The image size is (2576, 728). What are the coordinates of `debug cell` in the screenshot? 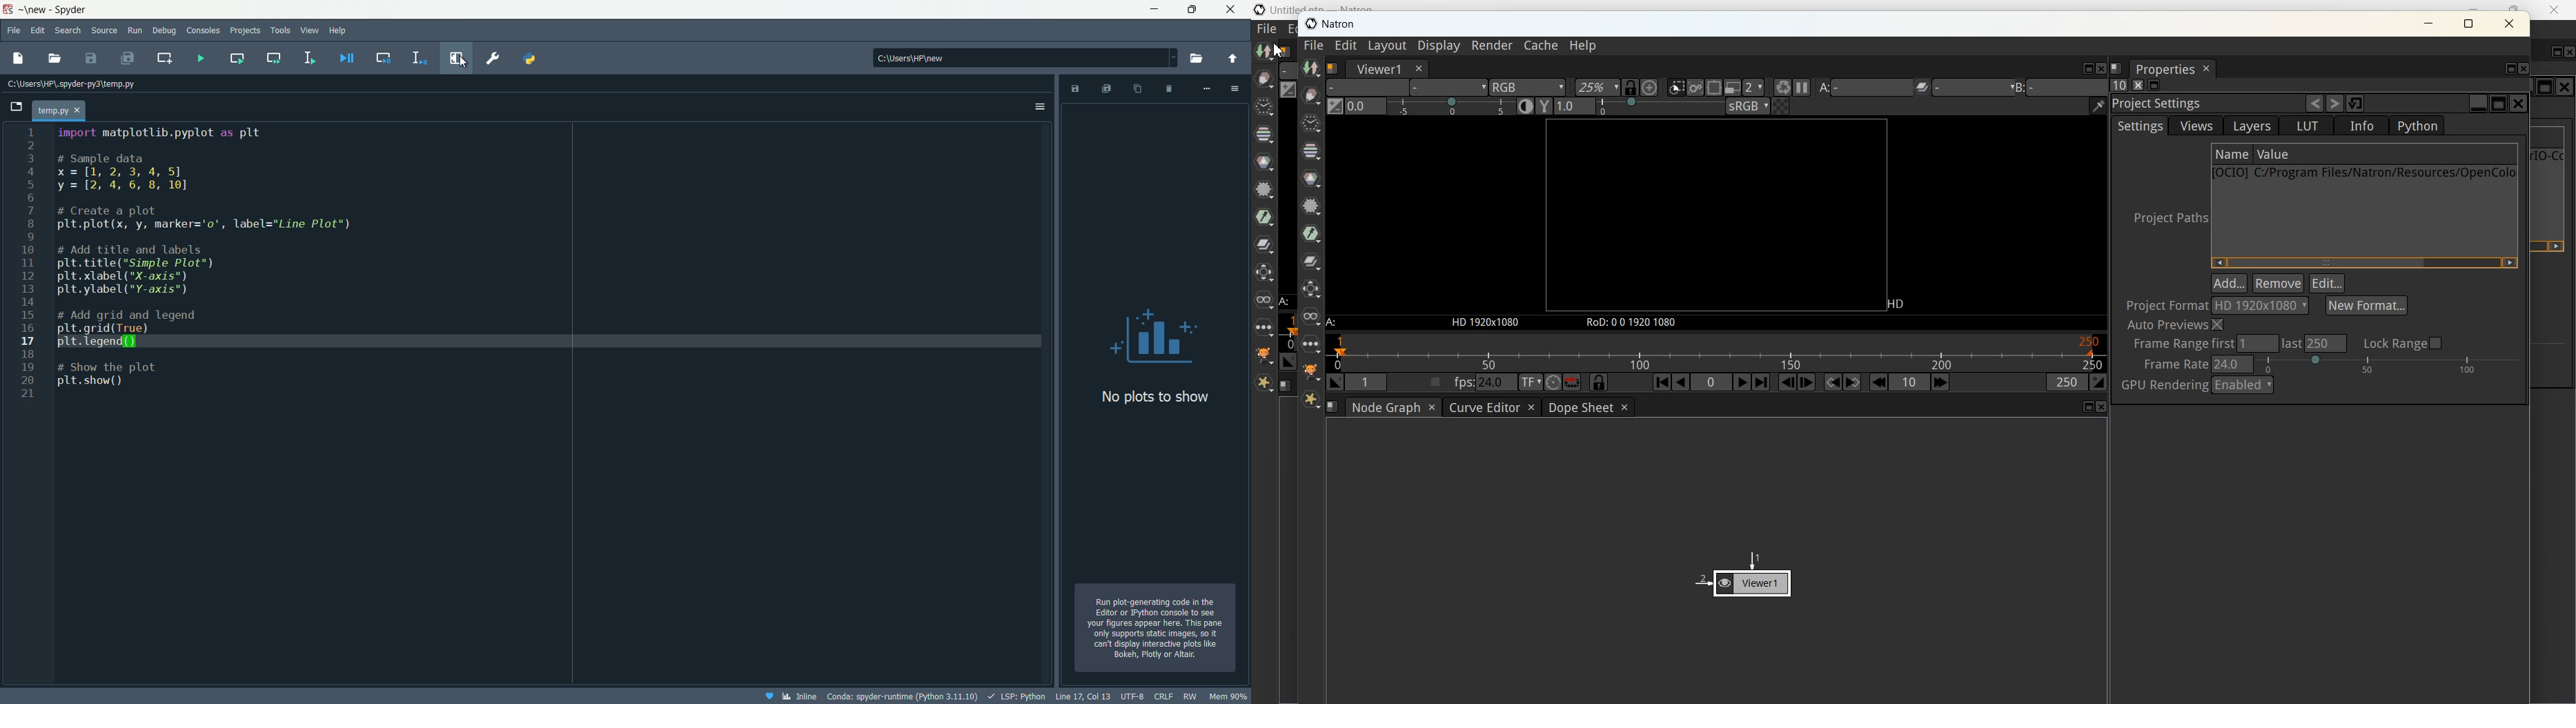 It's located at (383, 57).